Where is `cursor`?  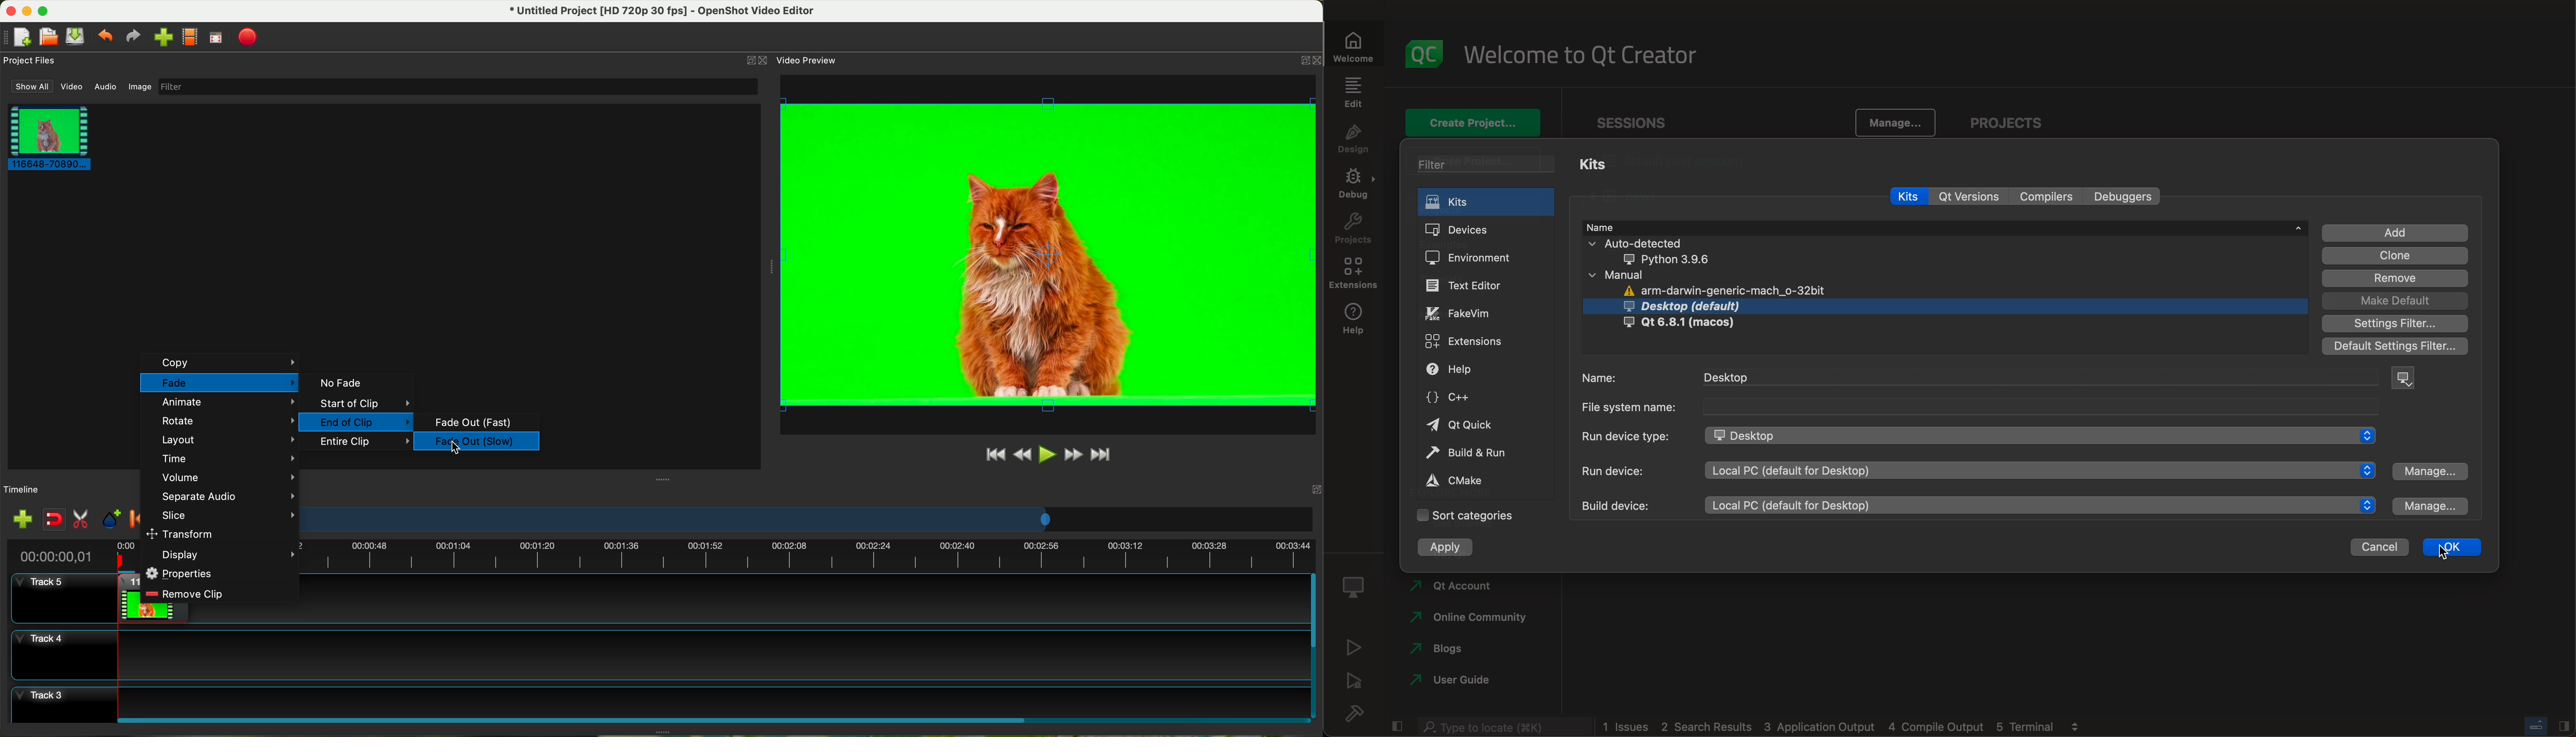 cursor is located at coordinates (461, 450).